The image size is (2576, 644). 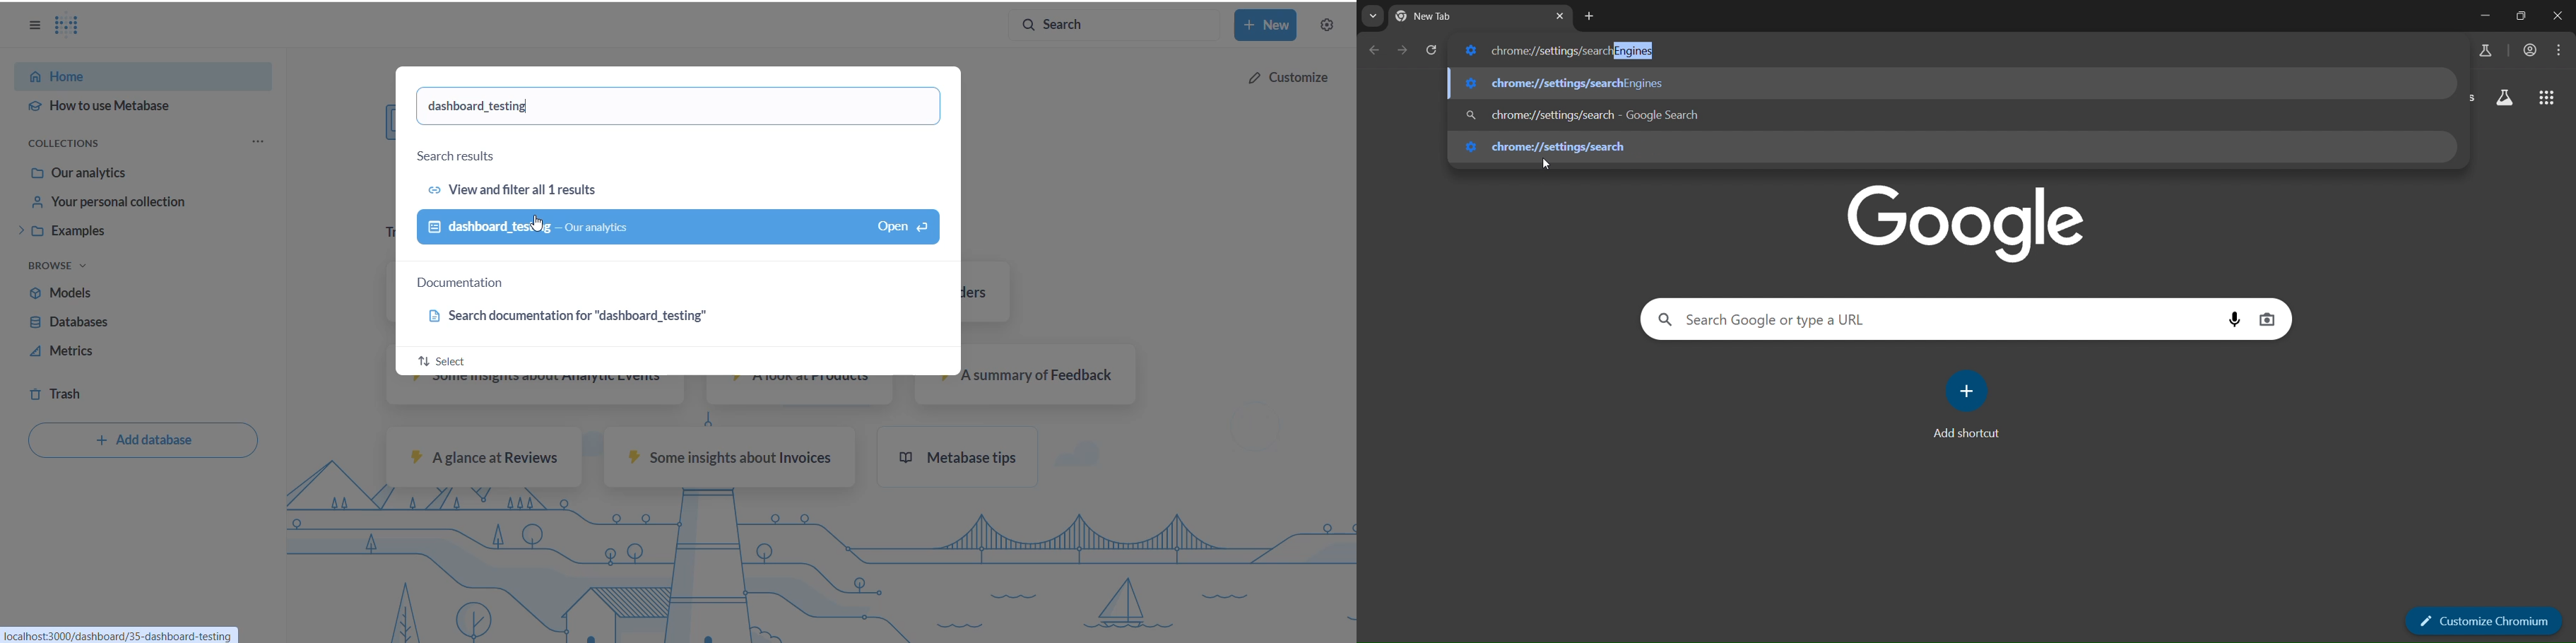 What do you see at coordinates (1594, 114) in the screenshot?
I see `chrome://settings/search` at bounding box center [1594, 114].